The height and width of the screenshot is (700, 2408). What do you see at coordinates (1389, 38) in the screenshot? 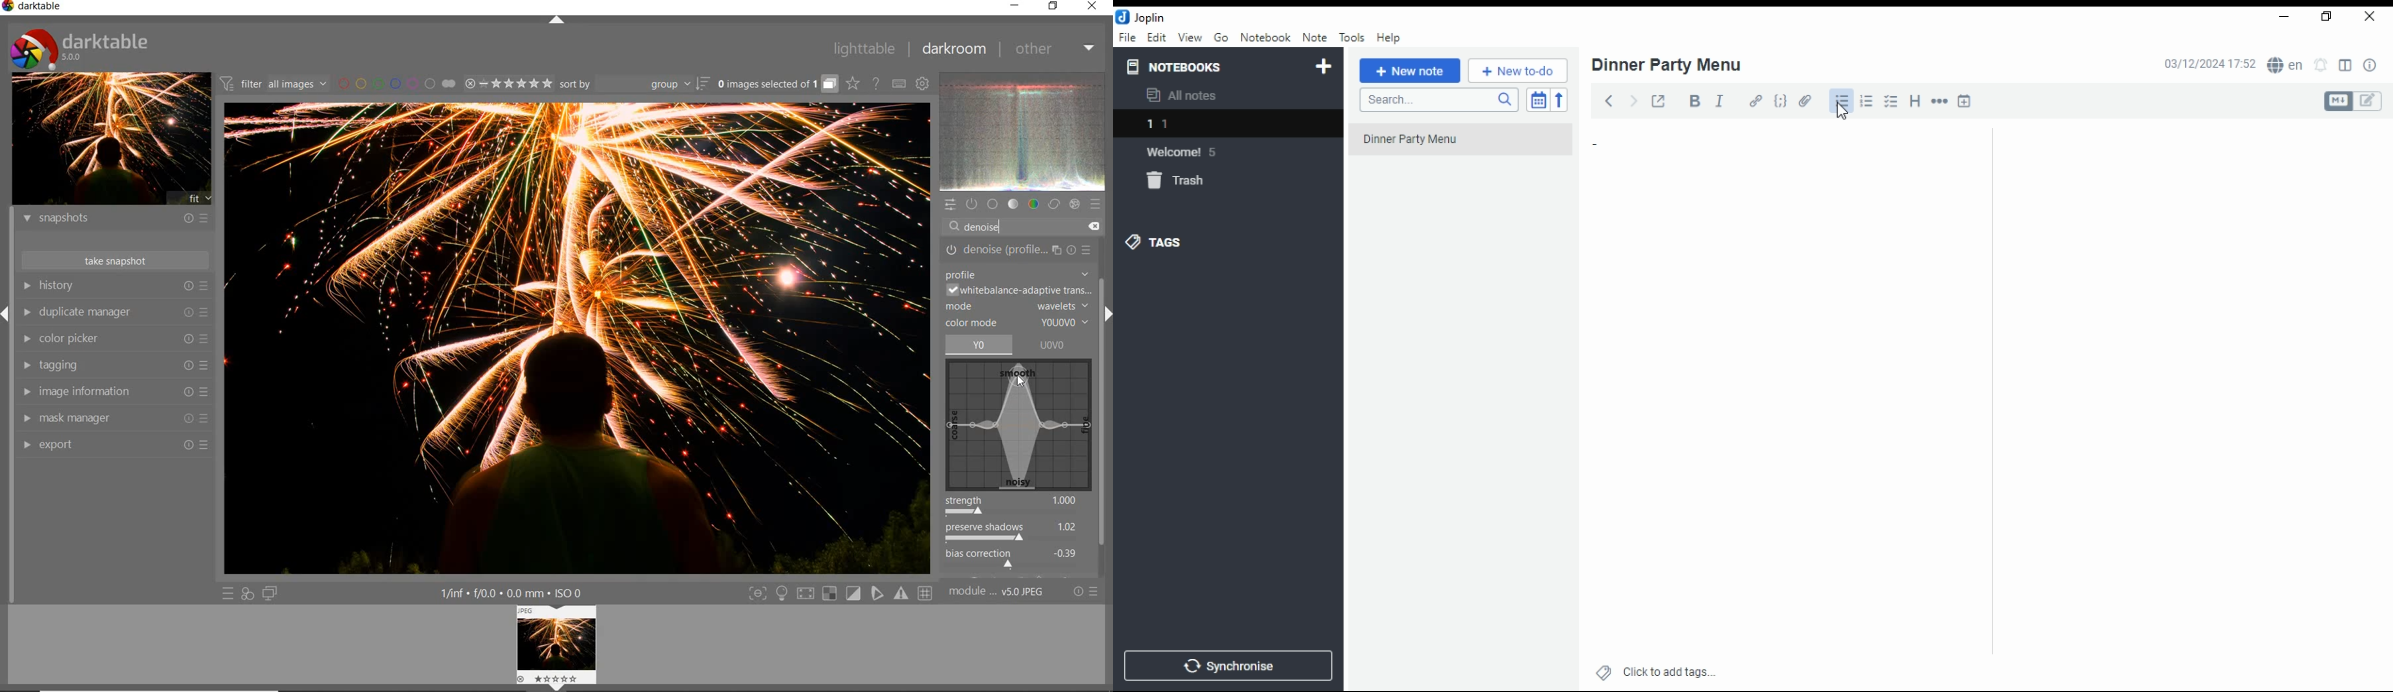
I see `help` at bounding box center [1389, 38].